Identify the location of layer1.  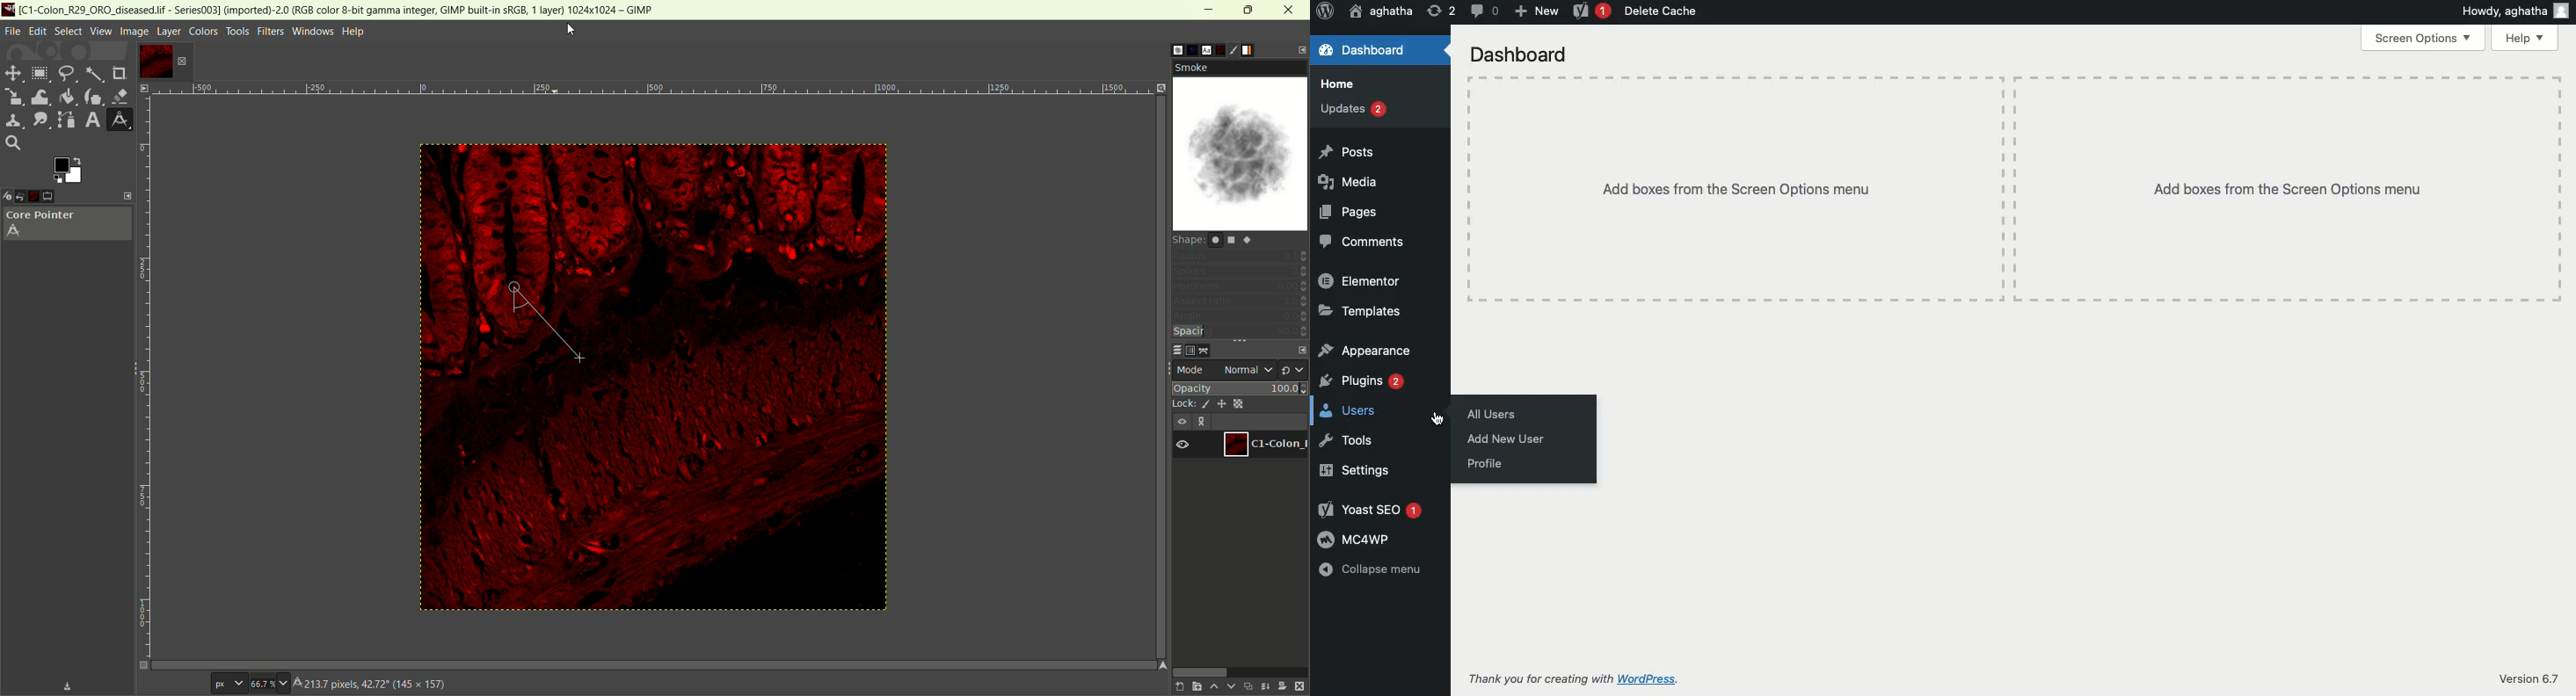
(152, 61).